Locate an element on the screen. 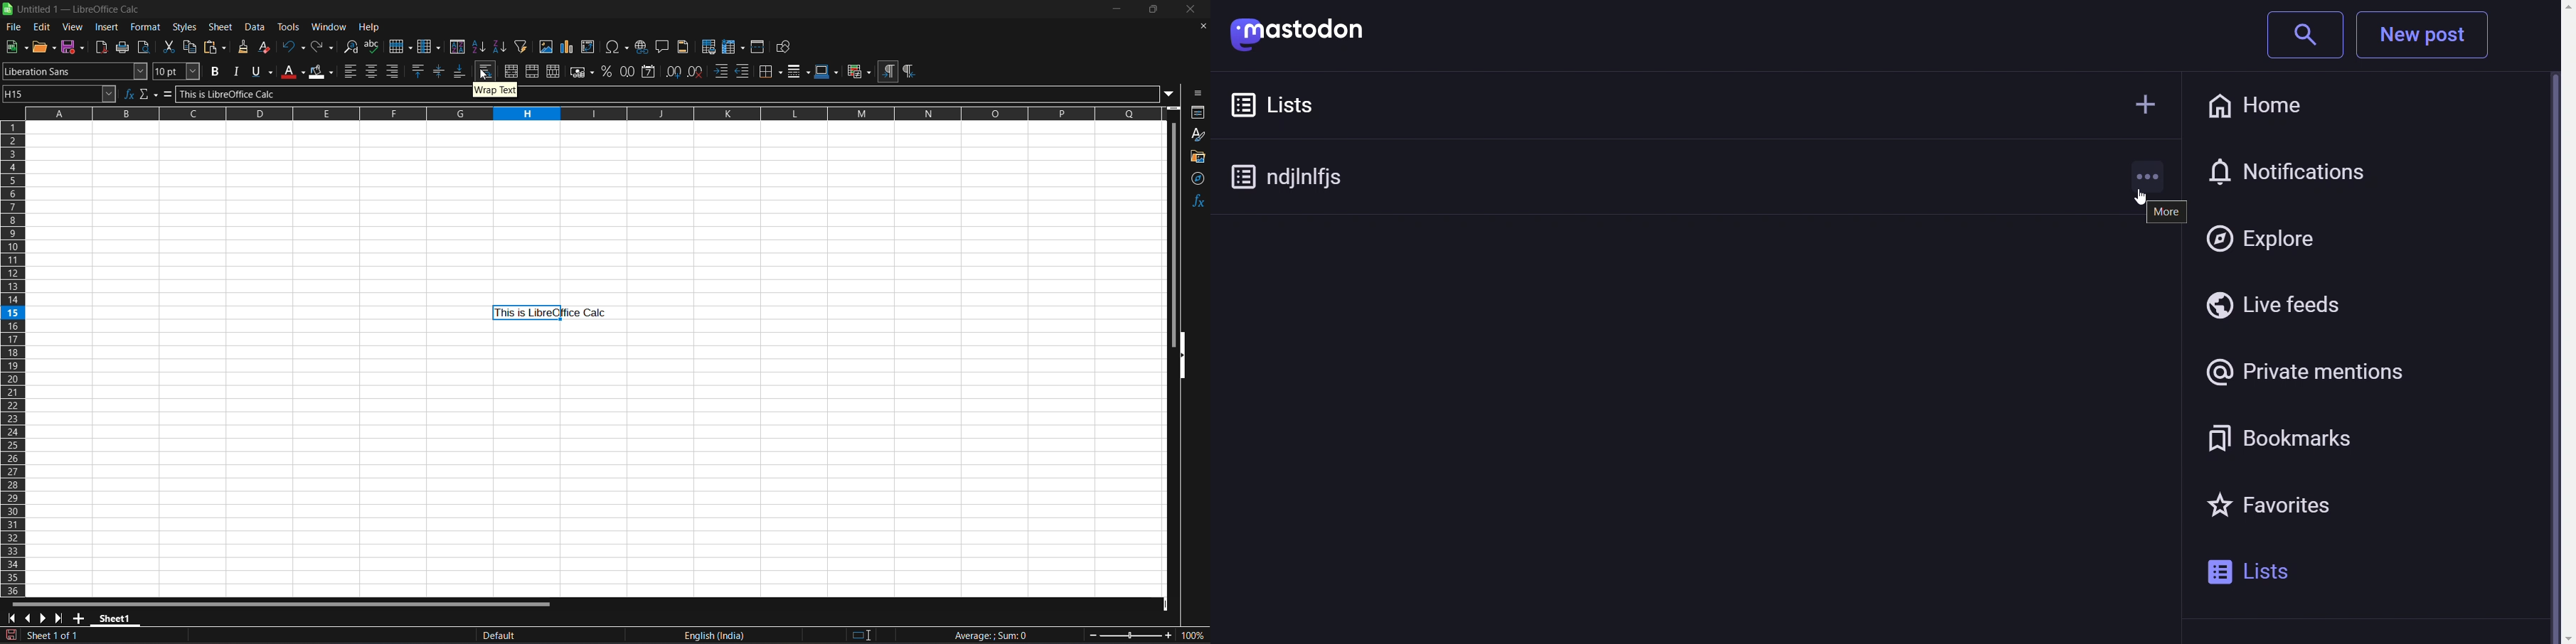  scroll to next sheet is located at coordinates (45, 618).